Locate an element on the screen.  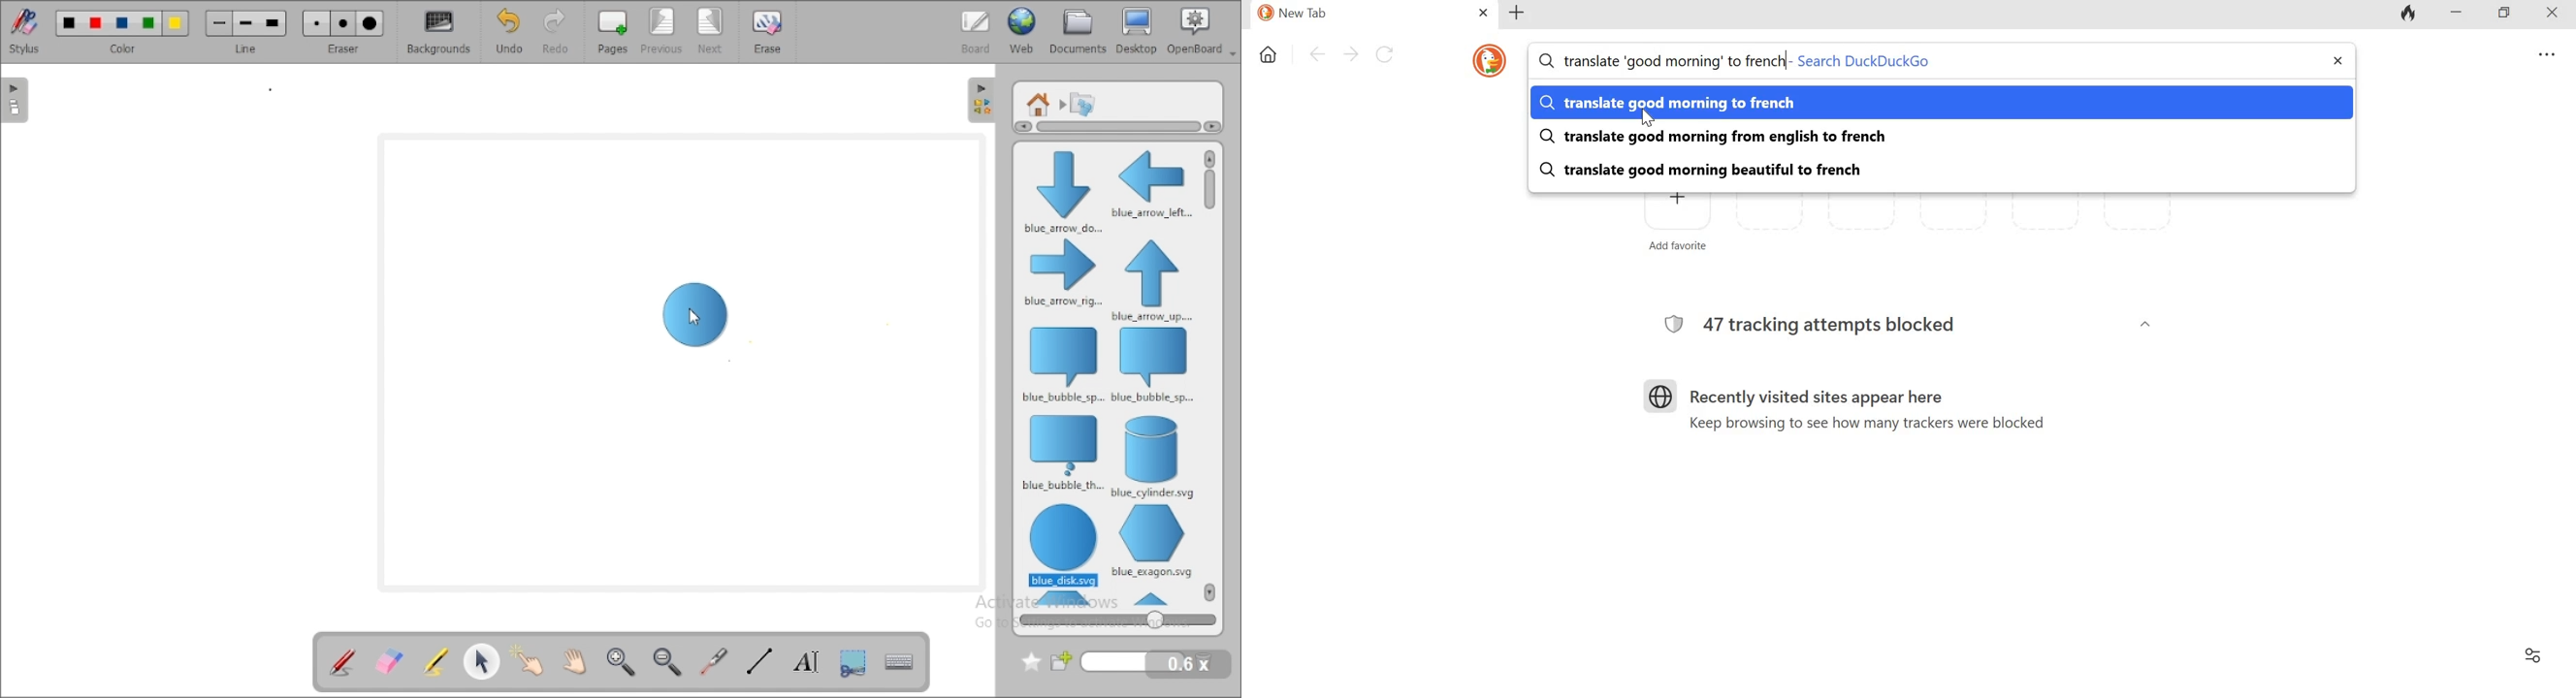
Go back one page is located at coordinates (1314, 56).